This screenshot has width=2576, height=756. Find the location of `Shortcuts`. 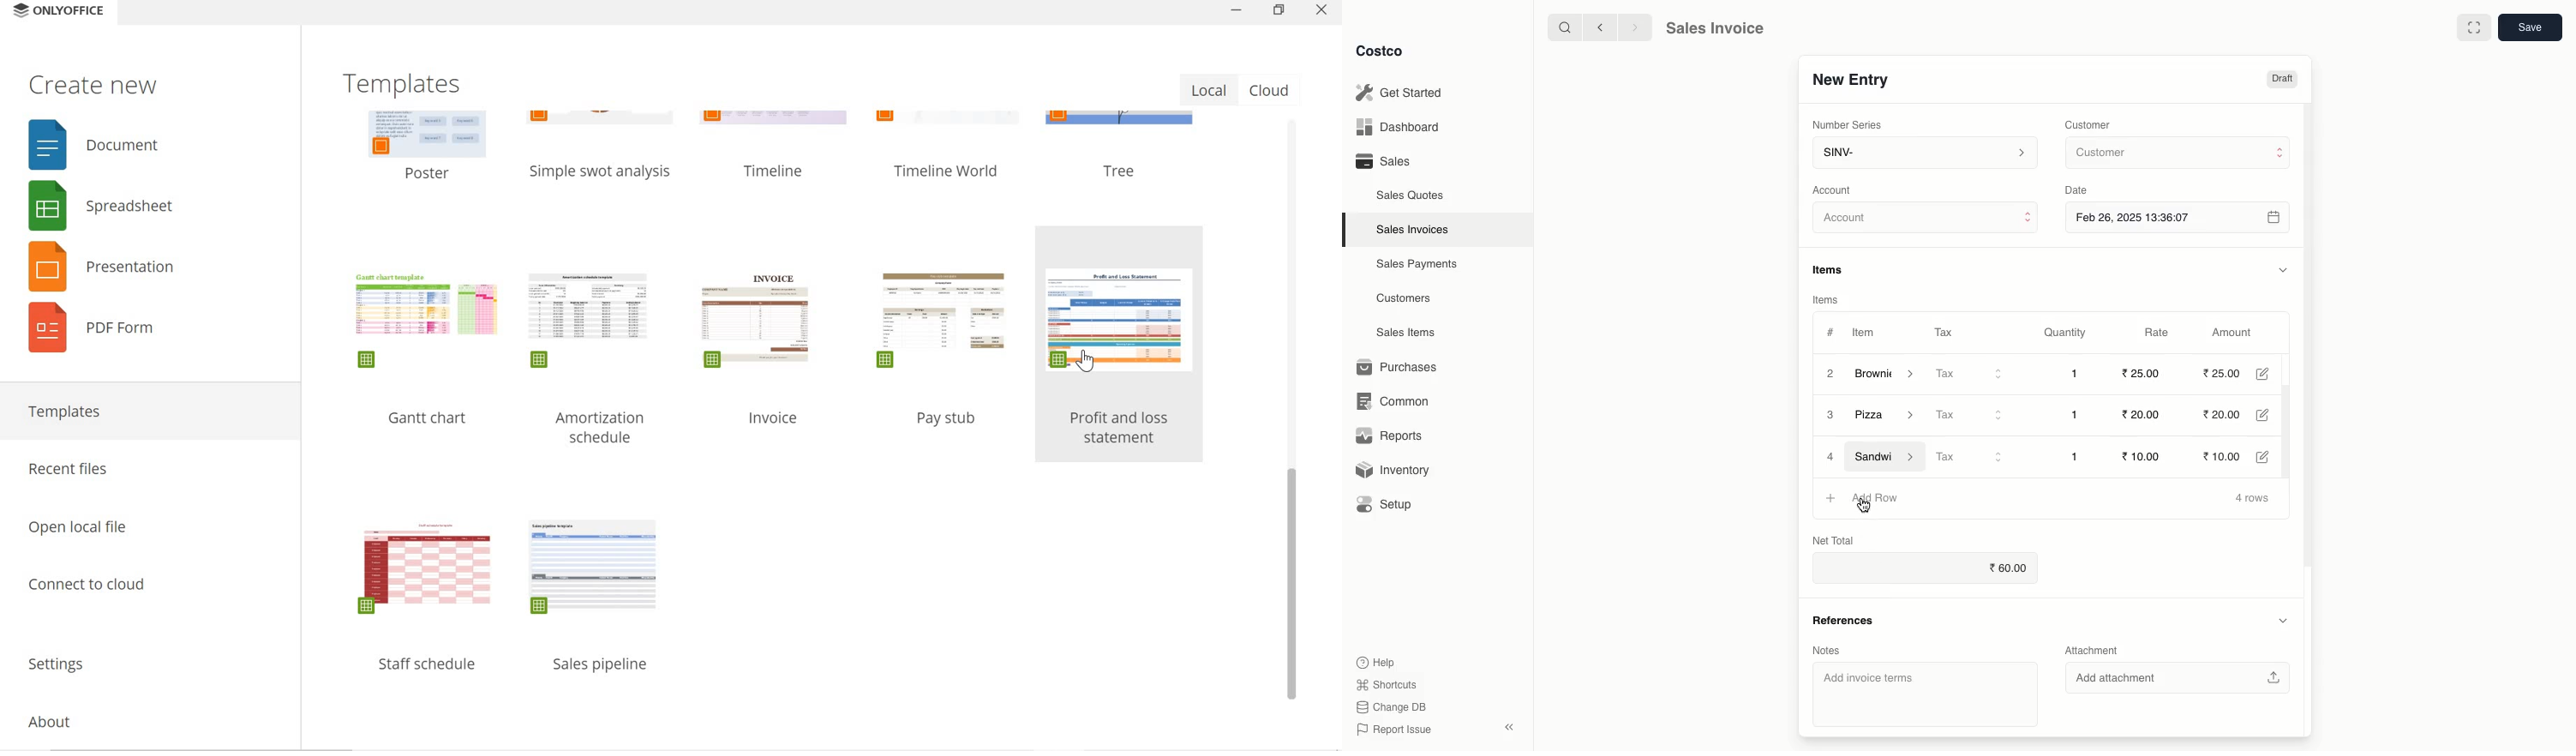

Shortcuts is located at coordinates (1386, 685).